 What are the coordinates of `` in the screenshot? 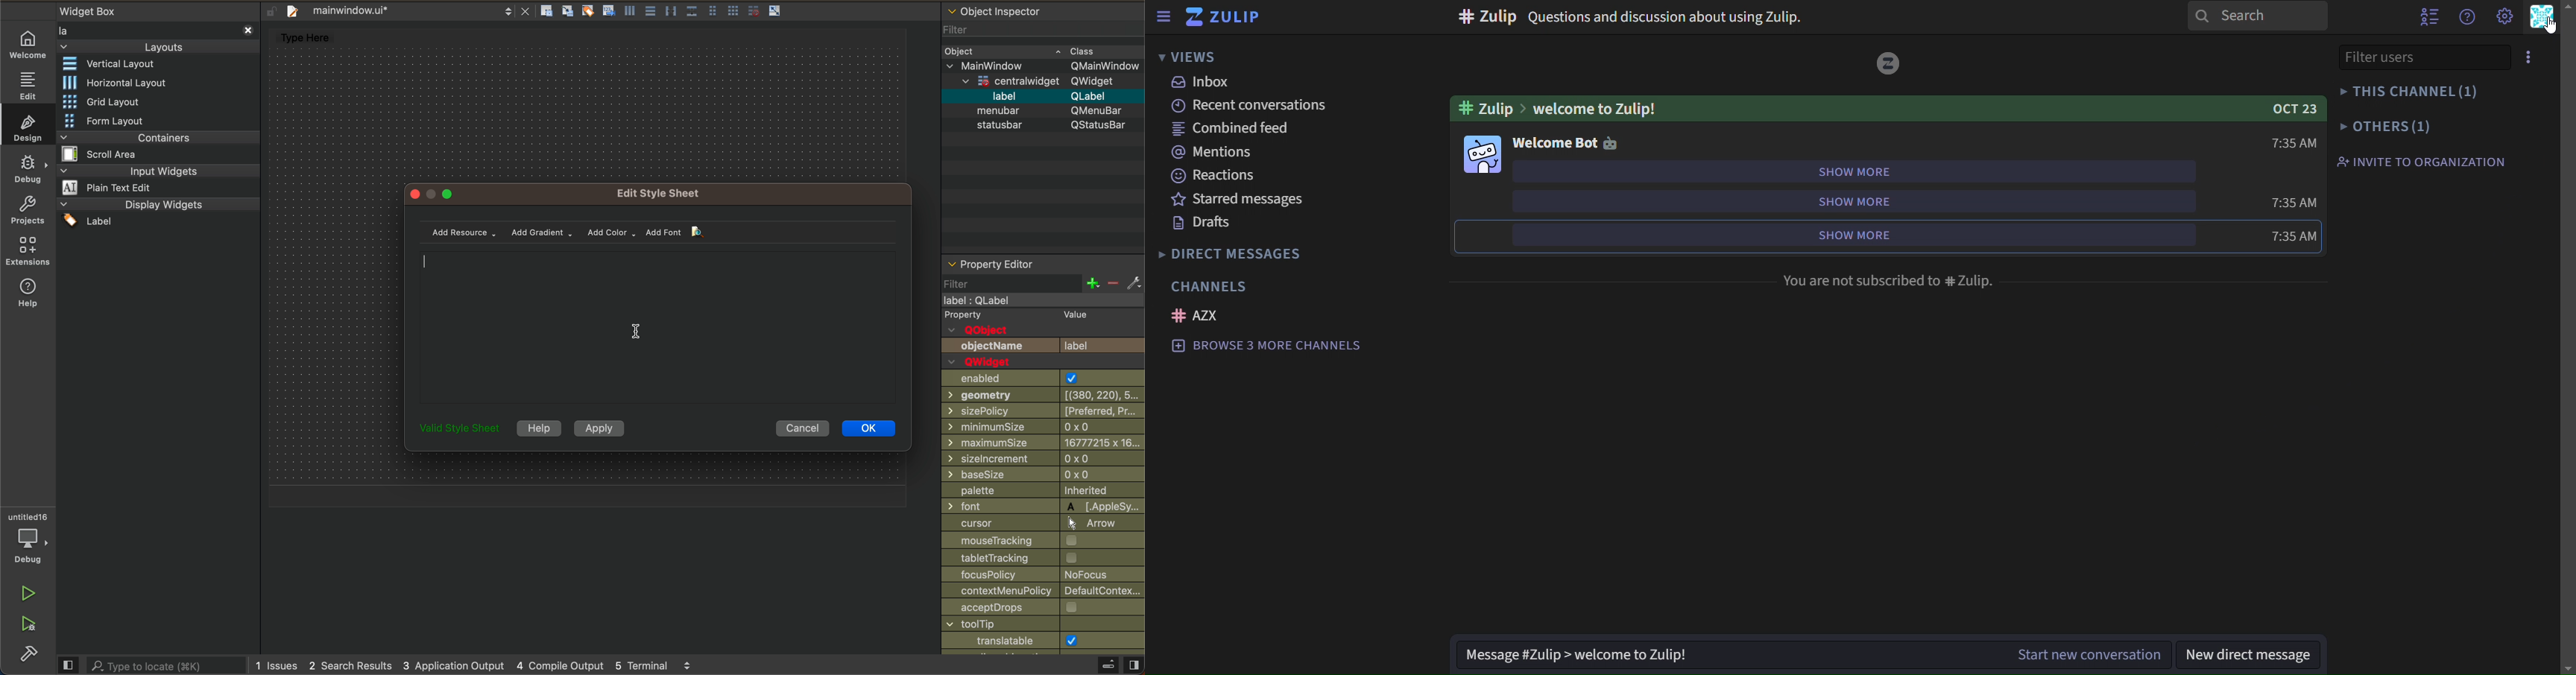 It's located at (1044, 625).